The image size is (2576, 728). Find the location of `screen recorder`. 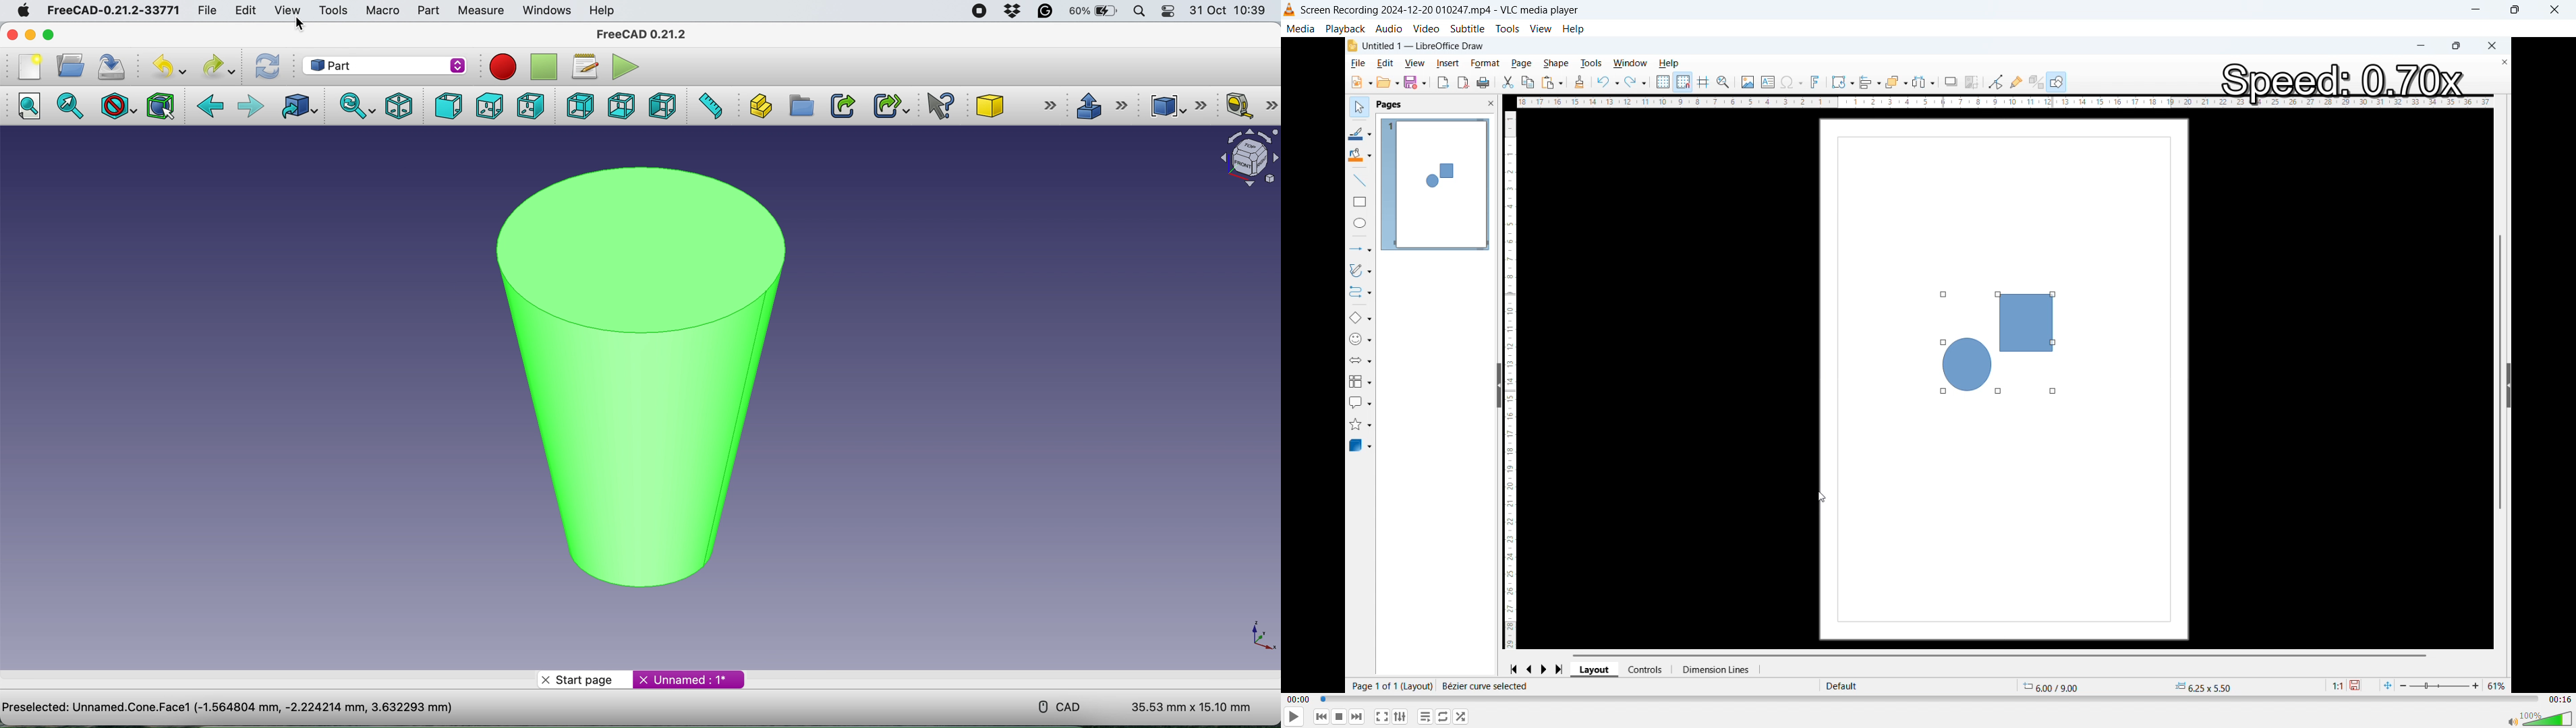

screen recorder is located at coordinates (976, 10).